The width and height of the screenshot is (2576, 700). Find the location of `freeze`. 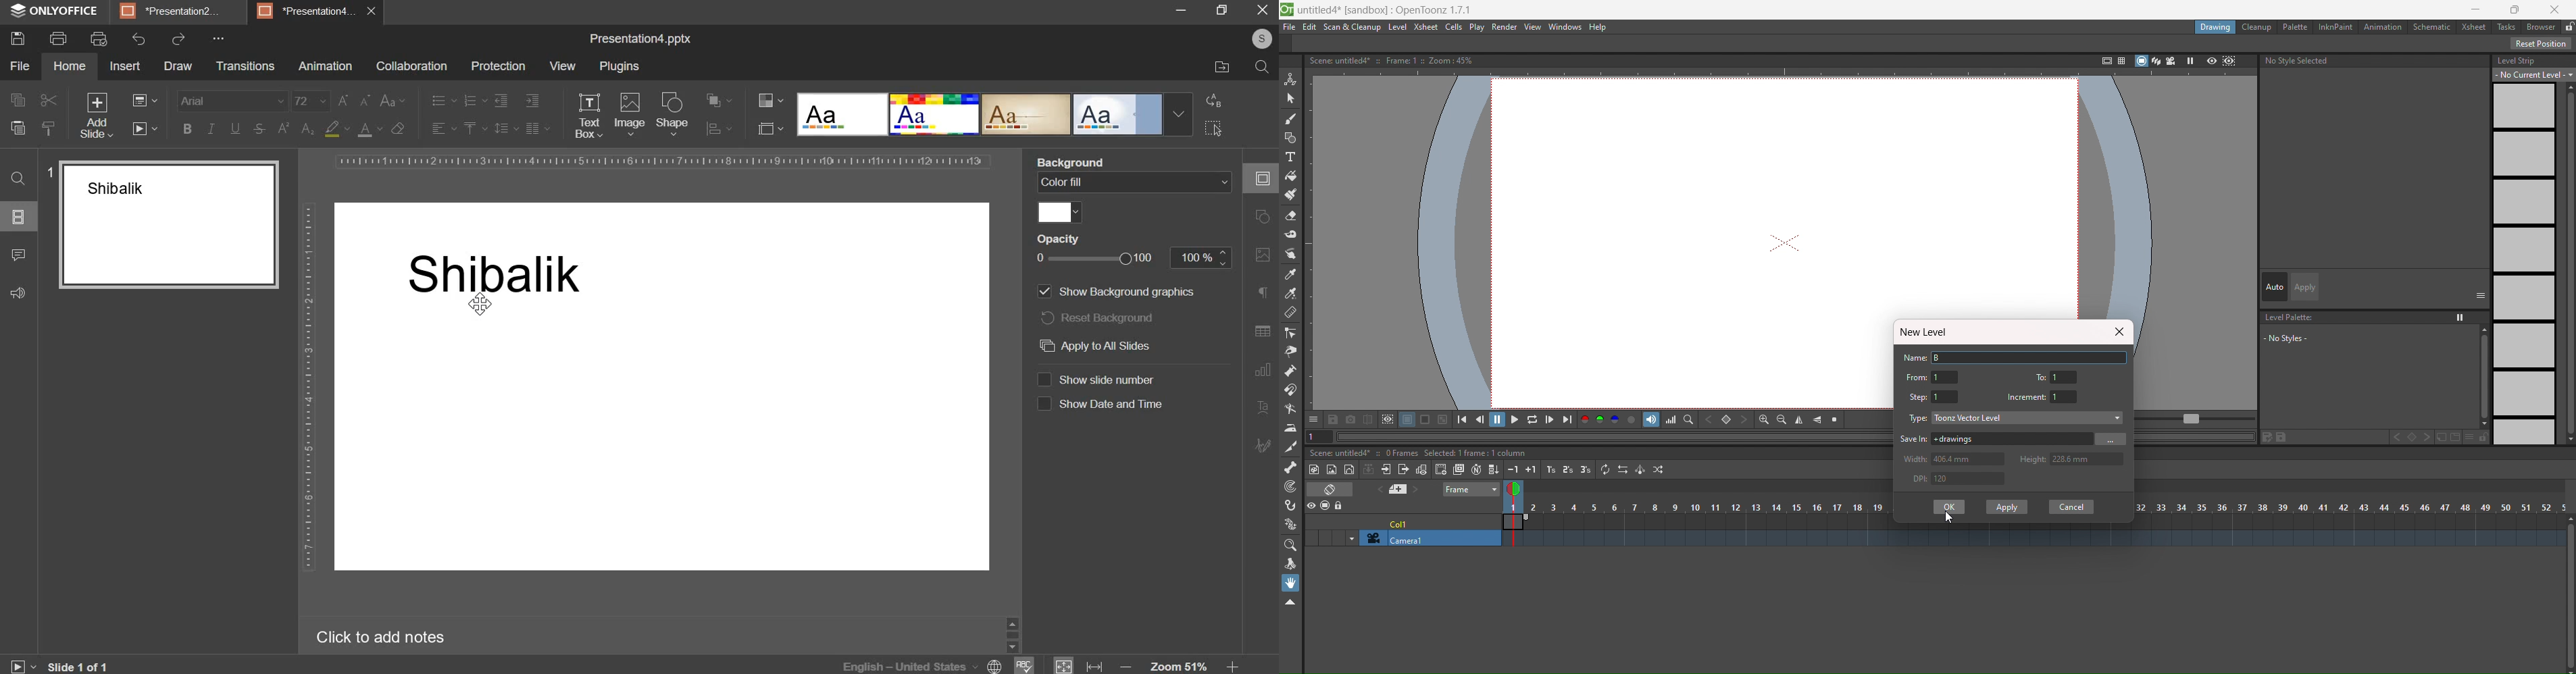

freeze is located at coordinates (2189, 61).